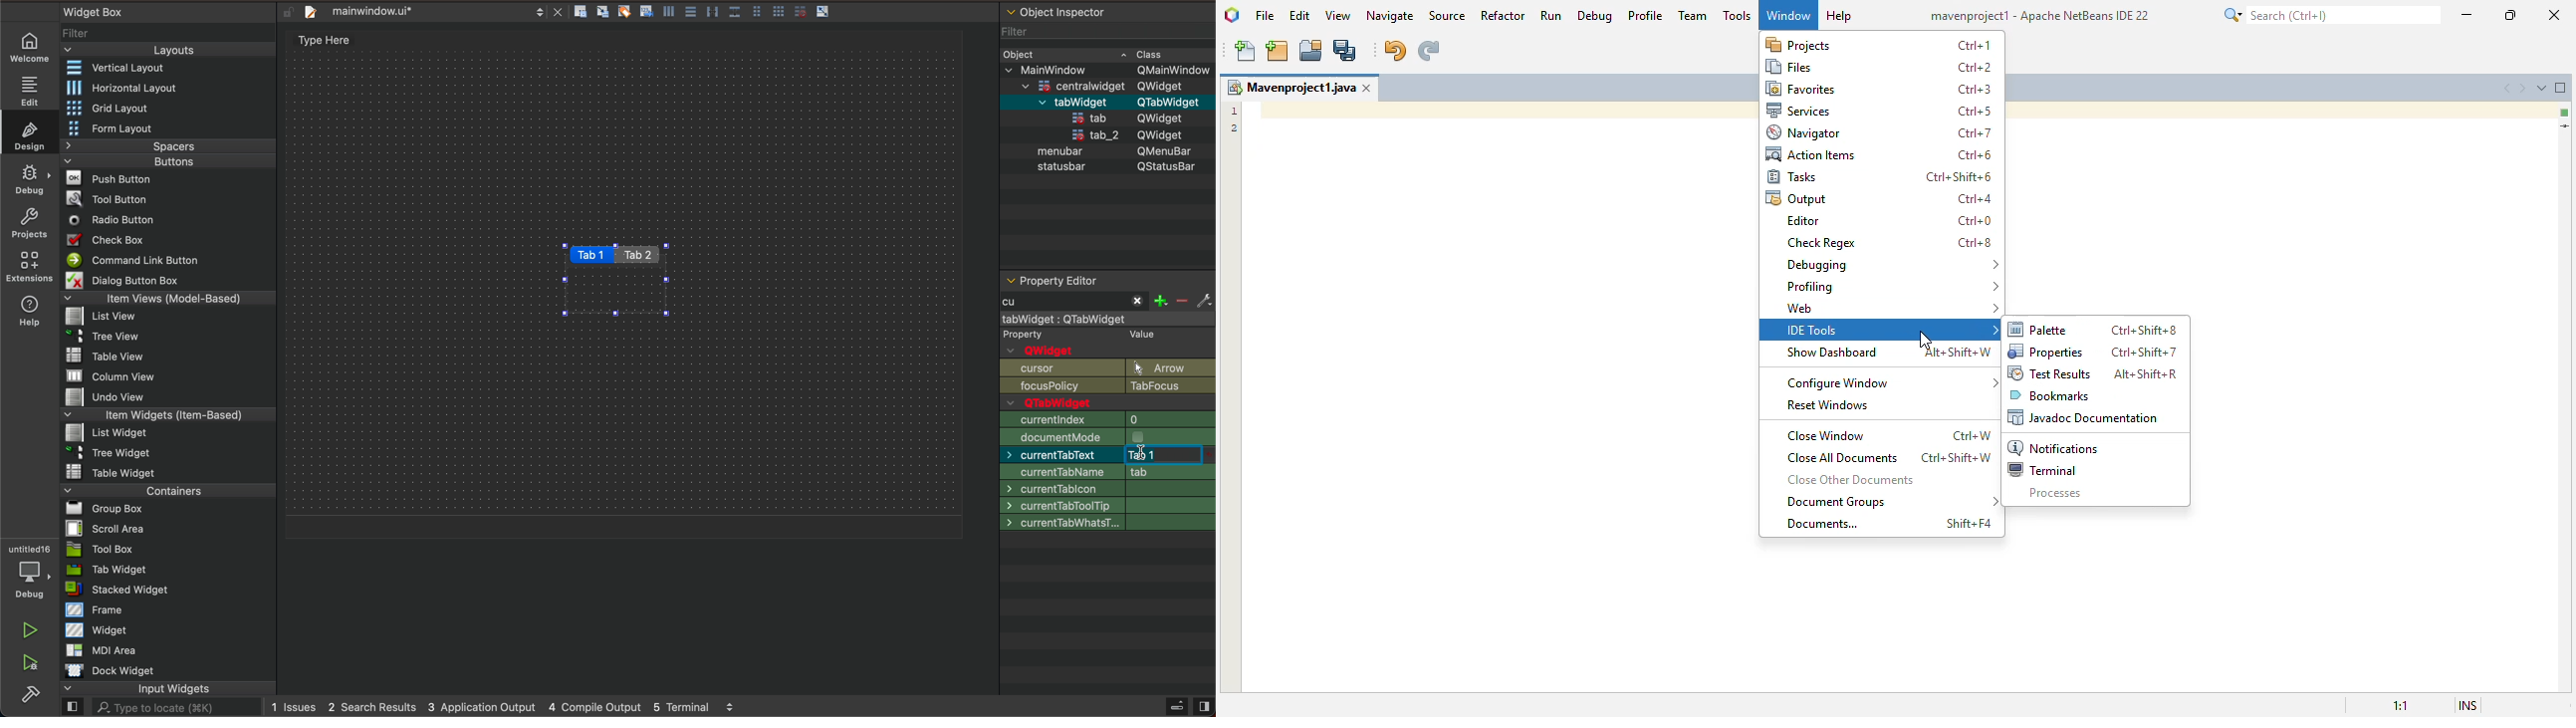  I want to click on QMenubar, so click(1156, 152).